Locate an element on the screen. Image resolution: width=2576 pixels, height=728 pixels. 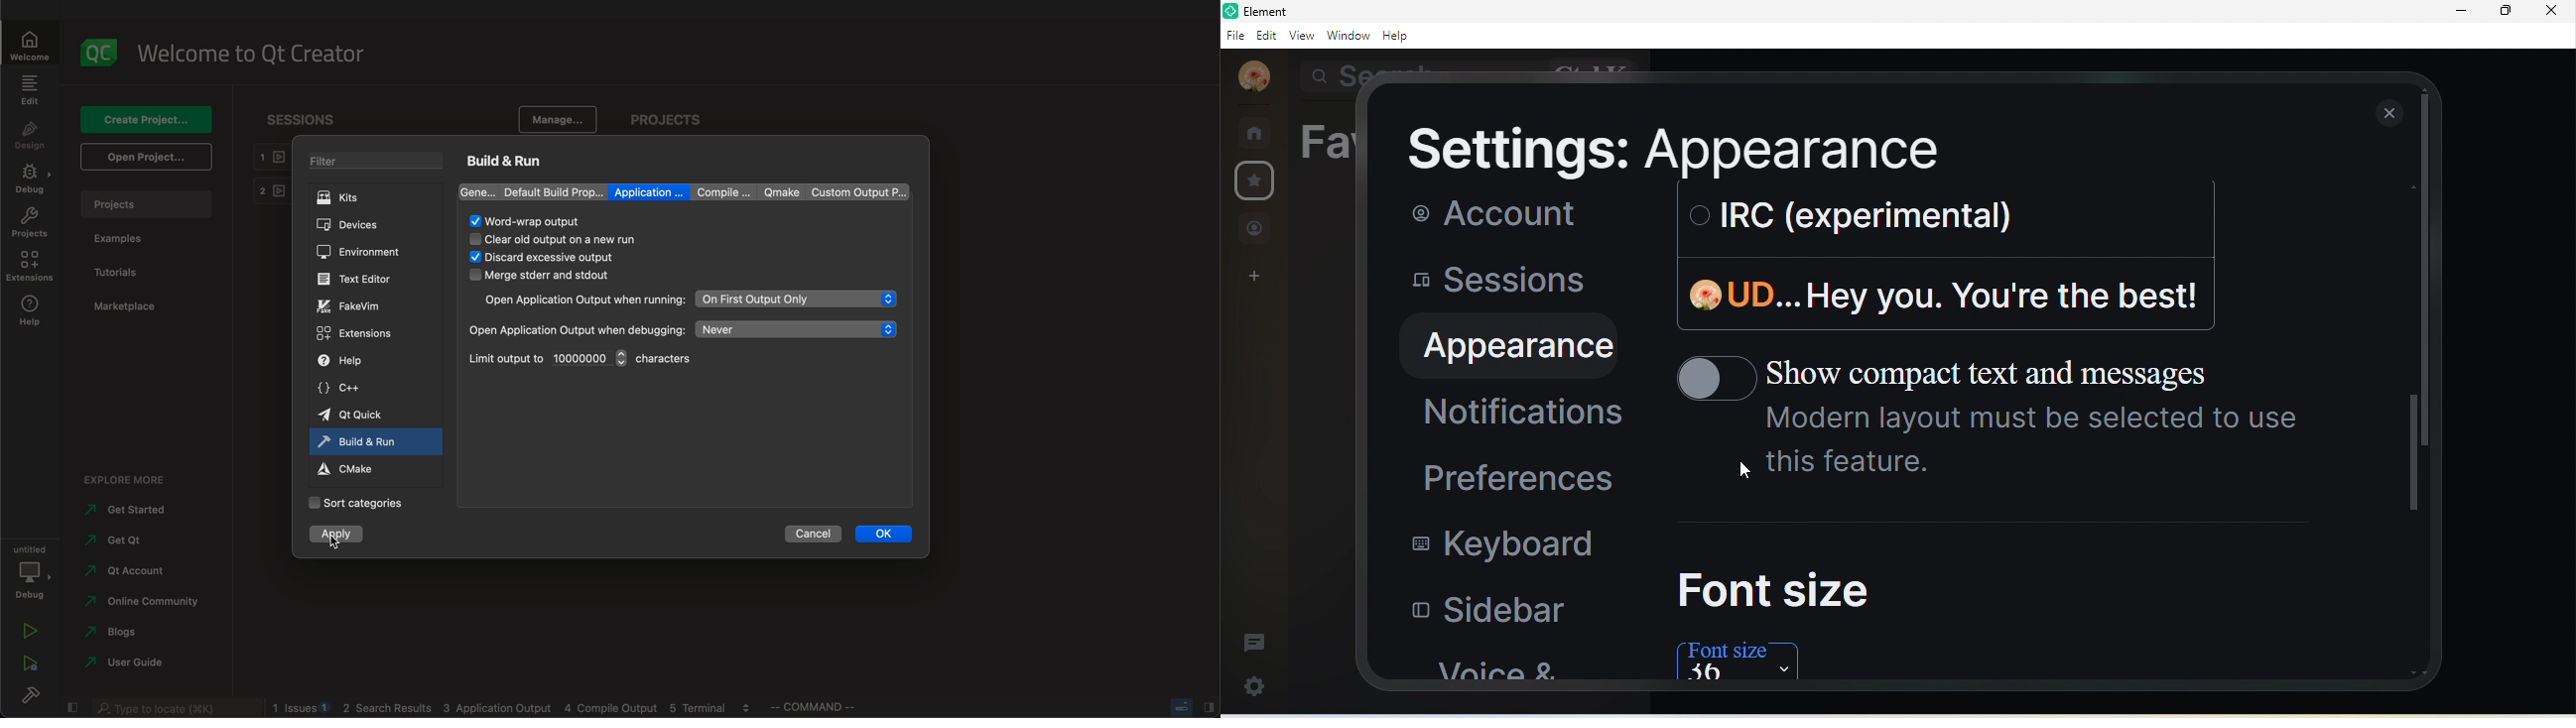
build and run is located at coordinates (507, 160).